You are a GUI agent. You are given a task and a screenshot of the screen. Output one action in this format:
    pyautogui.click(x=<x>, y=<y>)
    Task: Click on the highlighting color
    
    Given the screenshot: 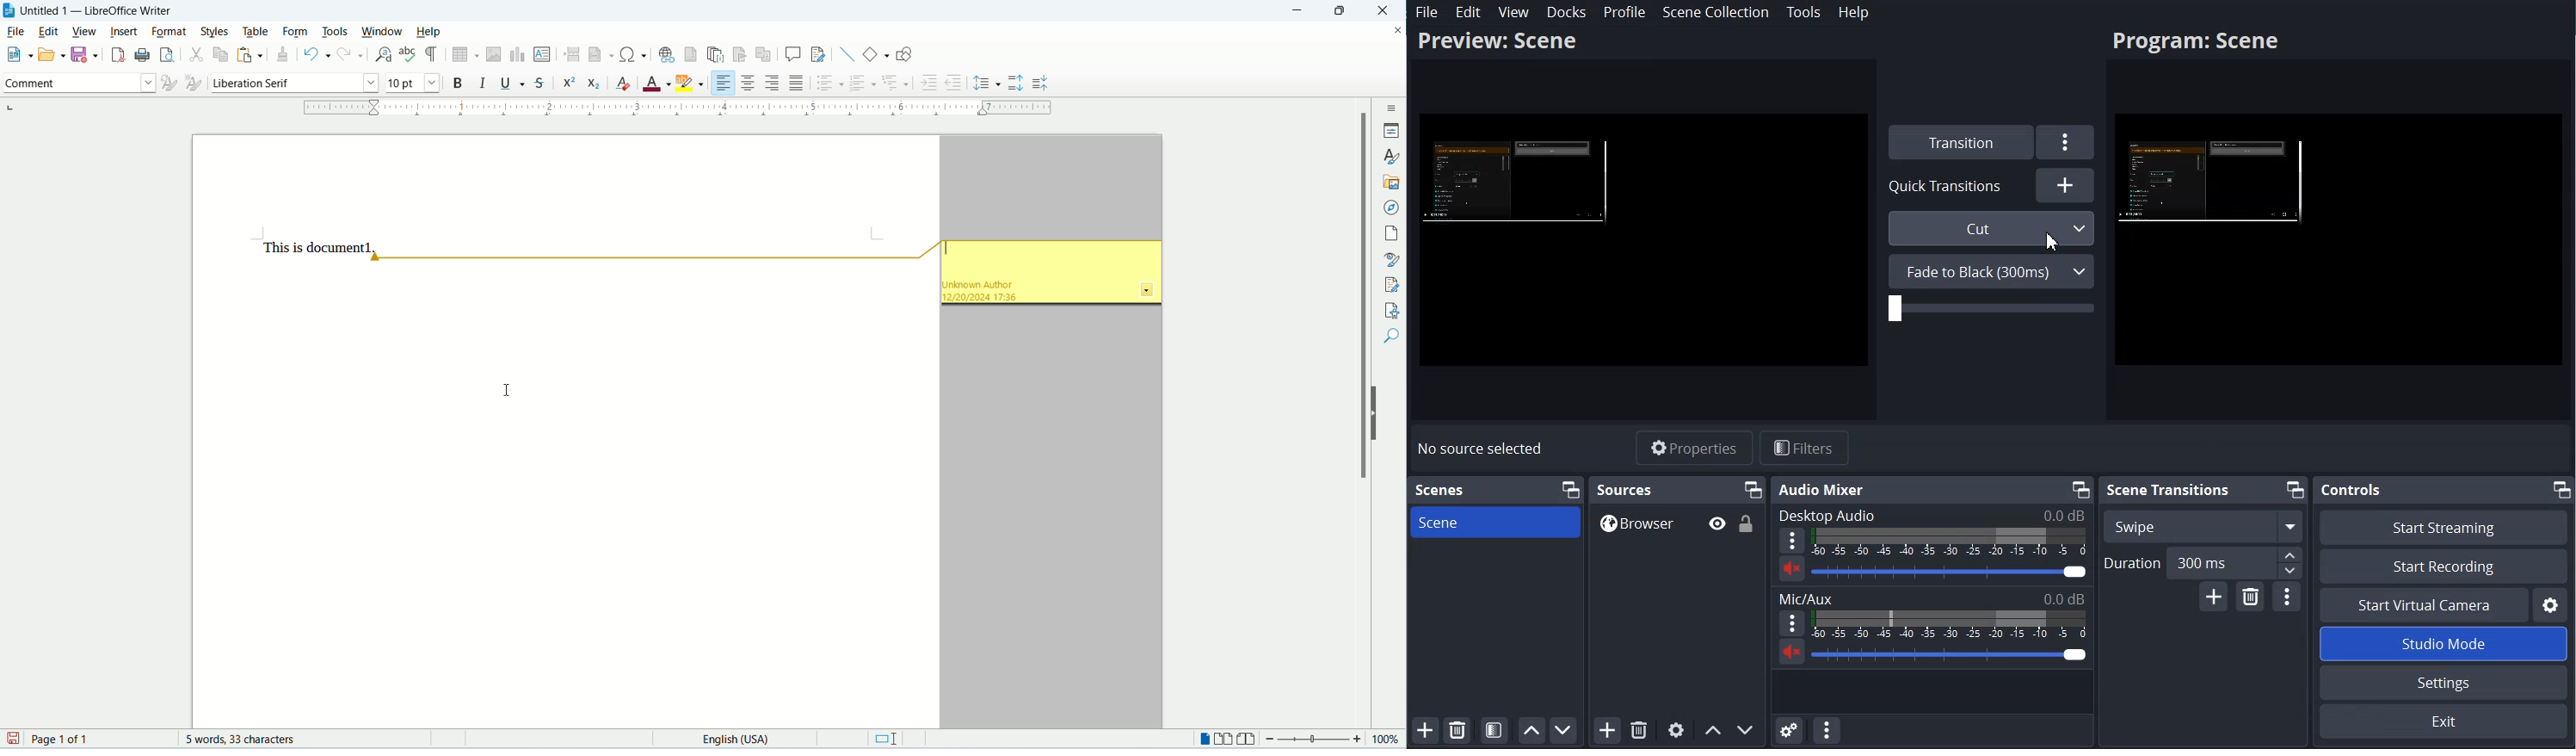 What is the action you would take?
    pyautogui.click(x=692, y=81)
    